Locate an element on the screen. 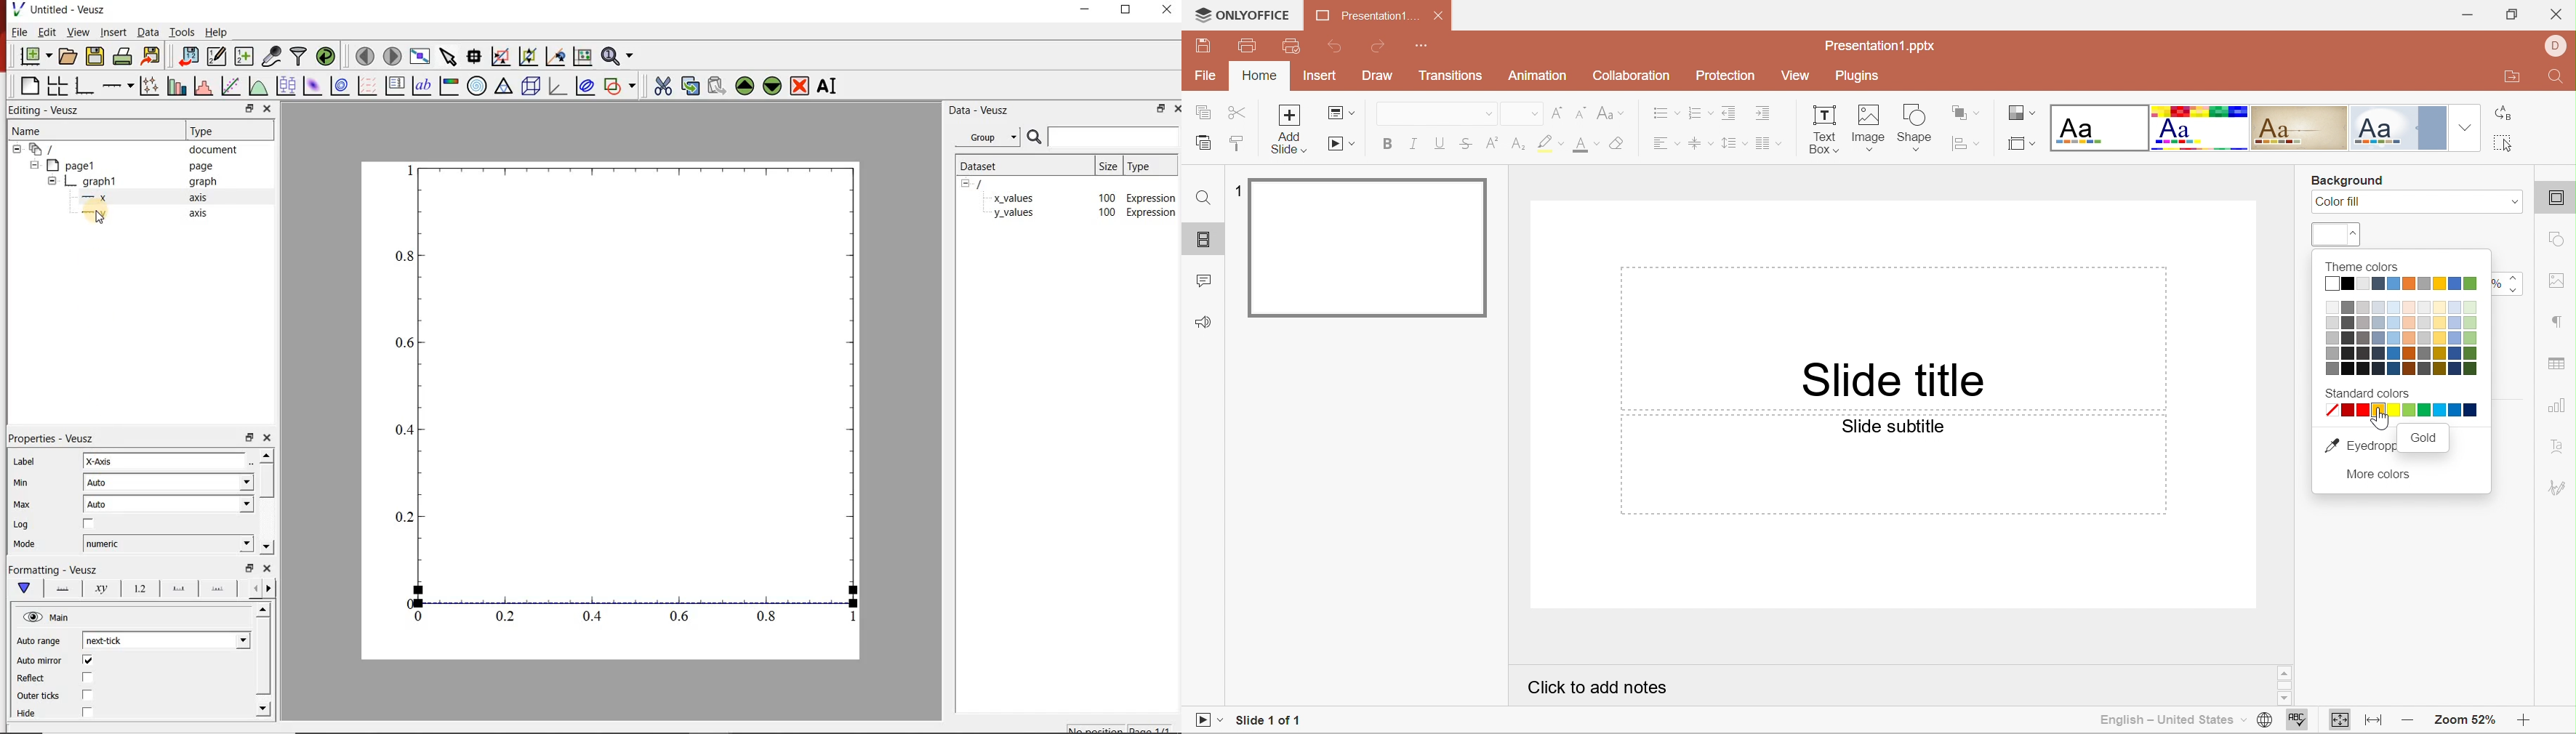 This screenshot has height=756, width=2576. slide settings is located at coordinates (2559, 201).